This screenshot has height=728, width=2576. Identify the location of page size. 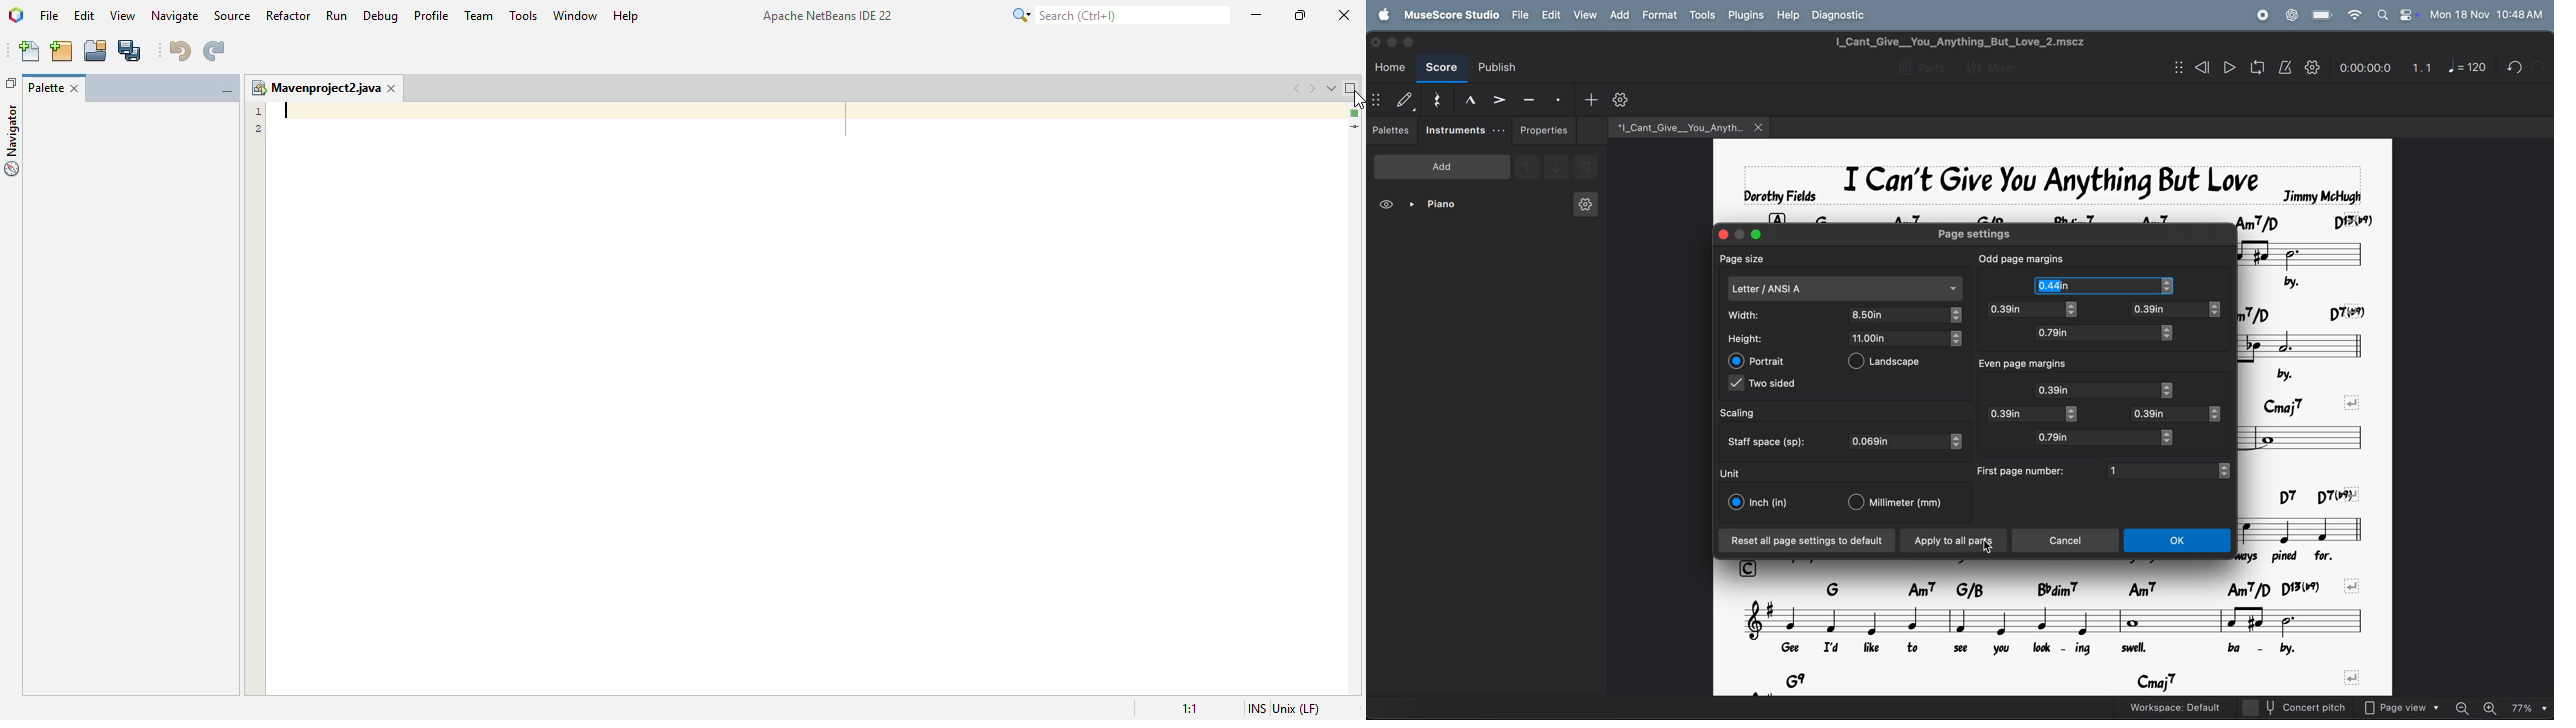
(1750, 259).